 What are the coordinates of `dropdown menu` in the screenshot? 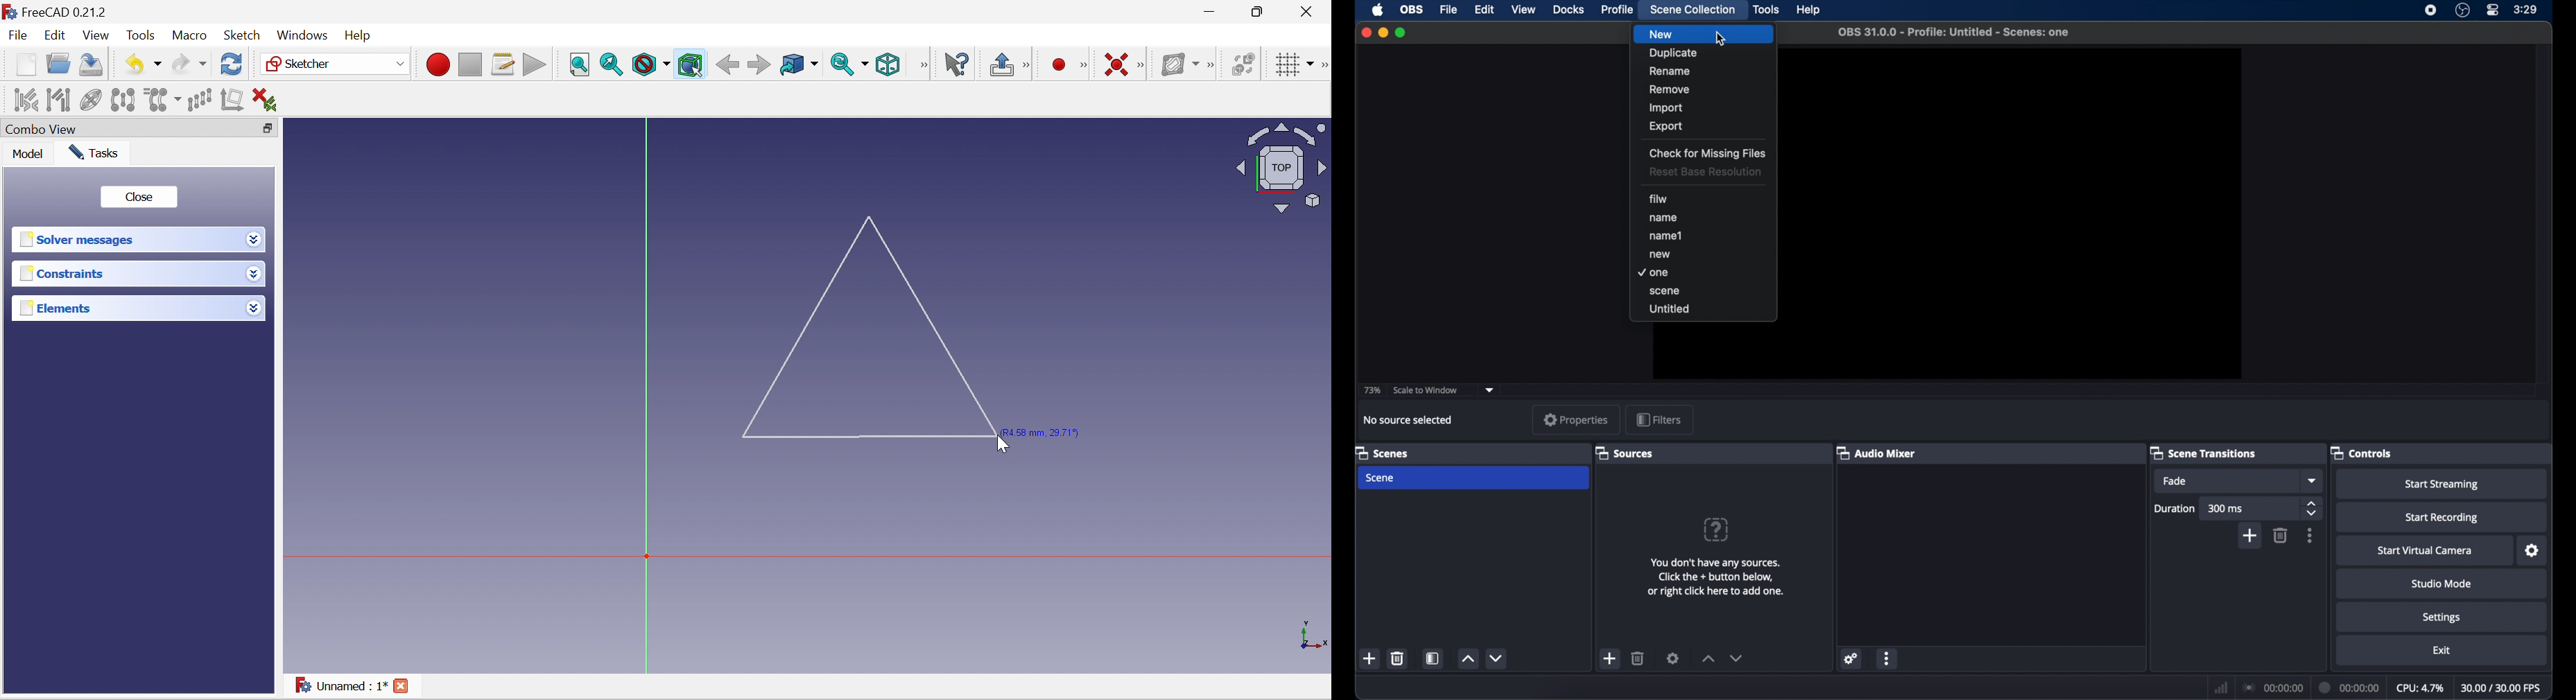 It's located at (2312, 480).